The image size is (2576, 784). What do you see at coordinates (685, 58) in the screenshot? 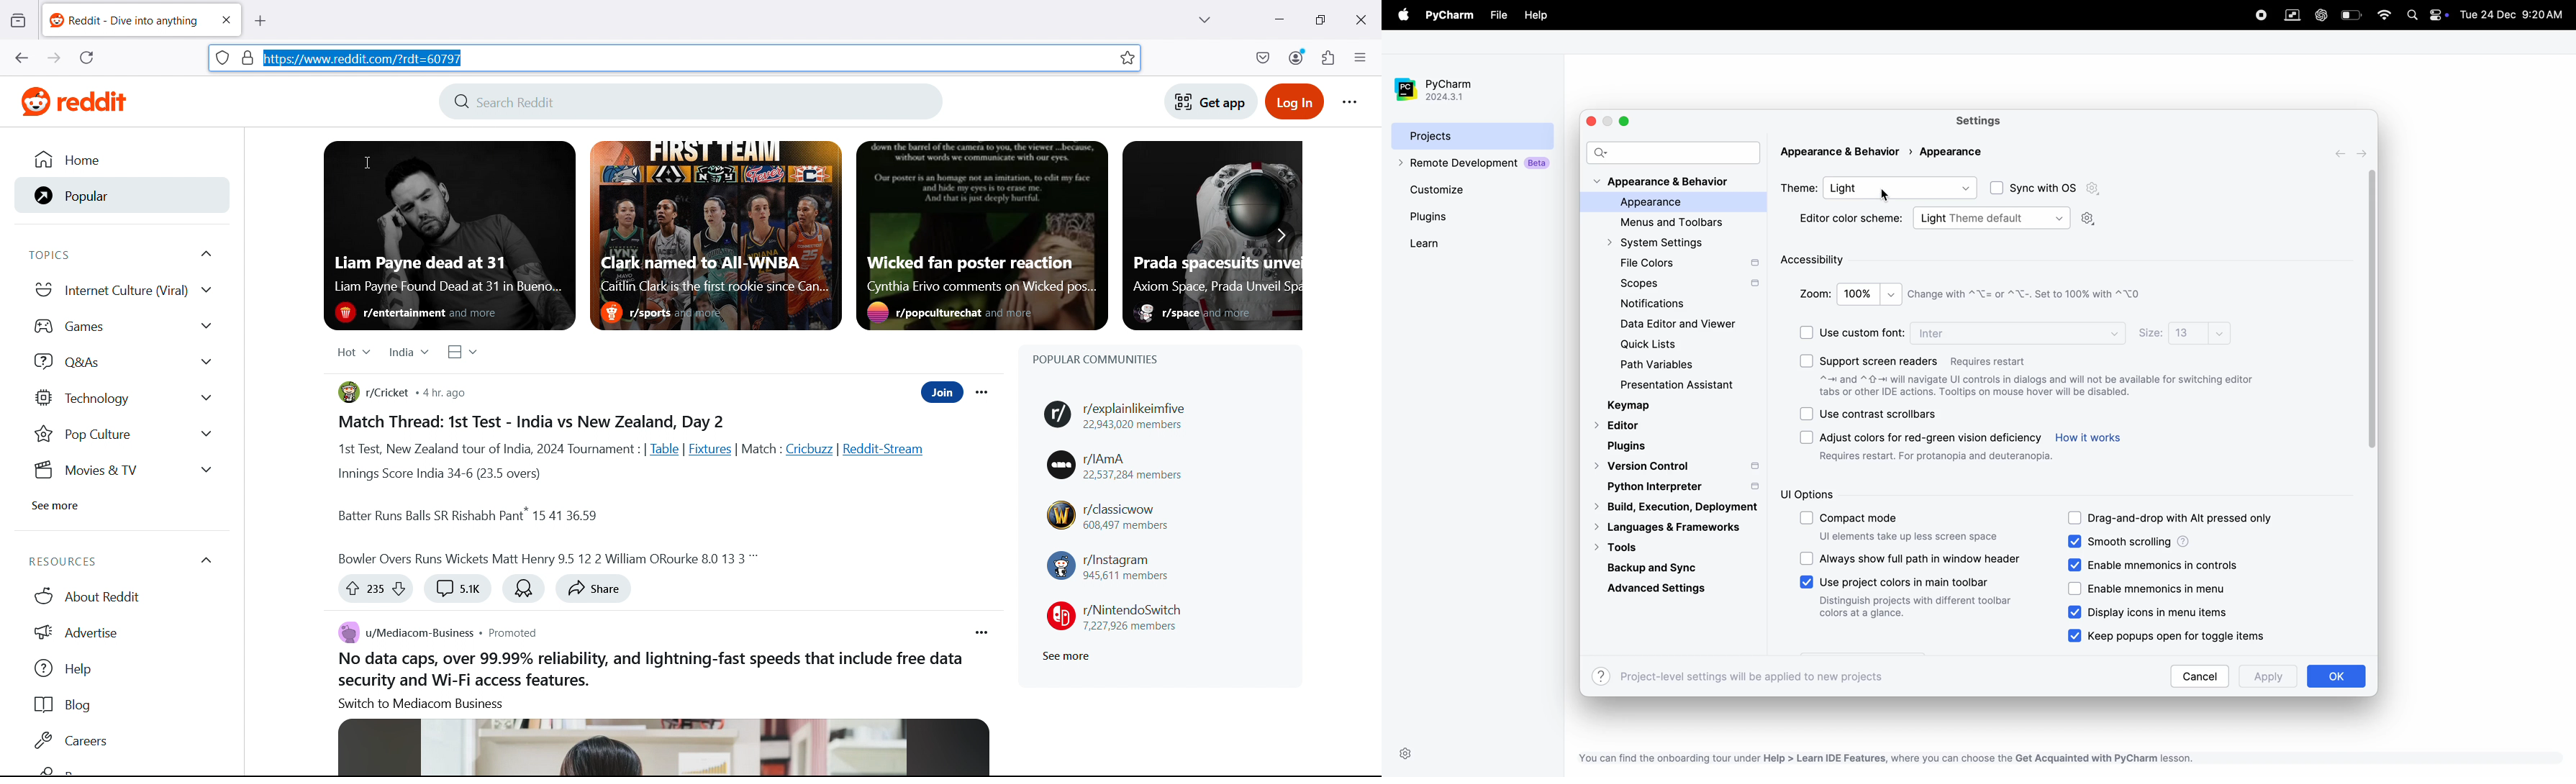
I see `url space` at bounding box center [685, 58].